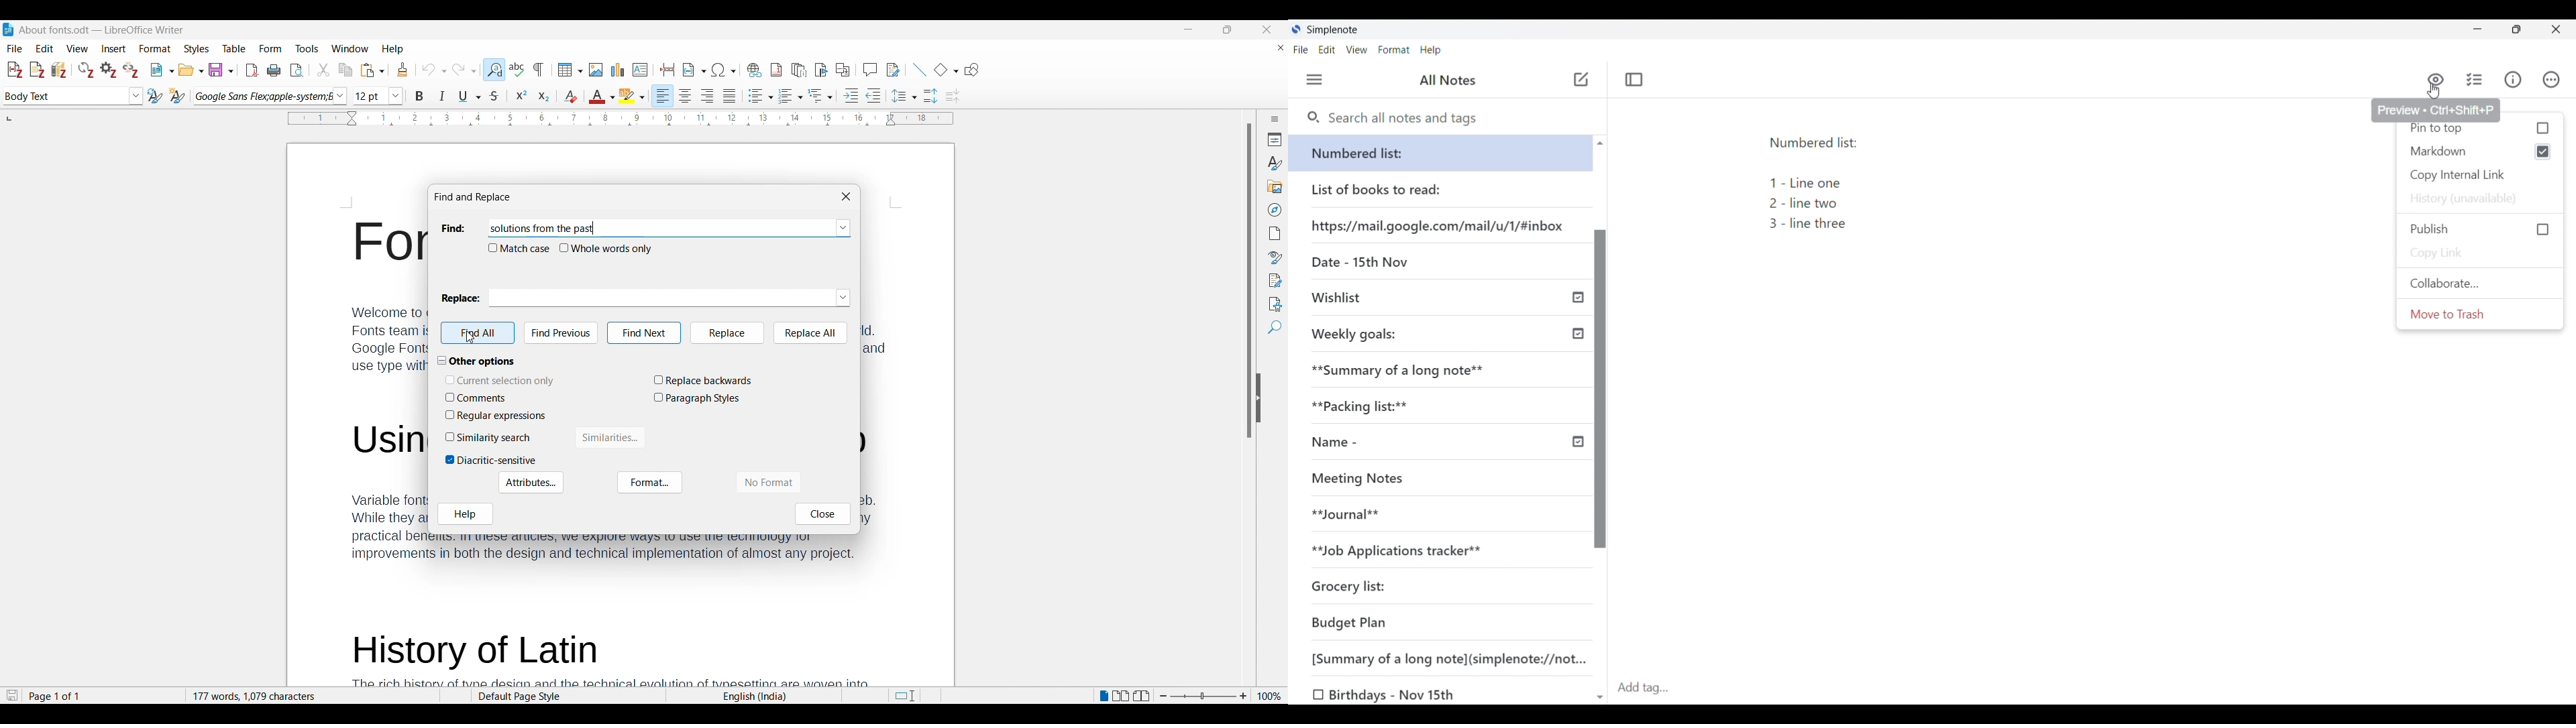  Describe the element at coordinates (946, 70) in the screenshot. I see `Basic shape options` at that location.